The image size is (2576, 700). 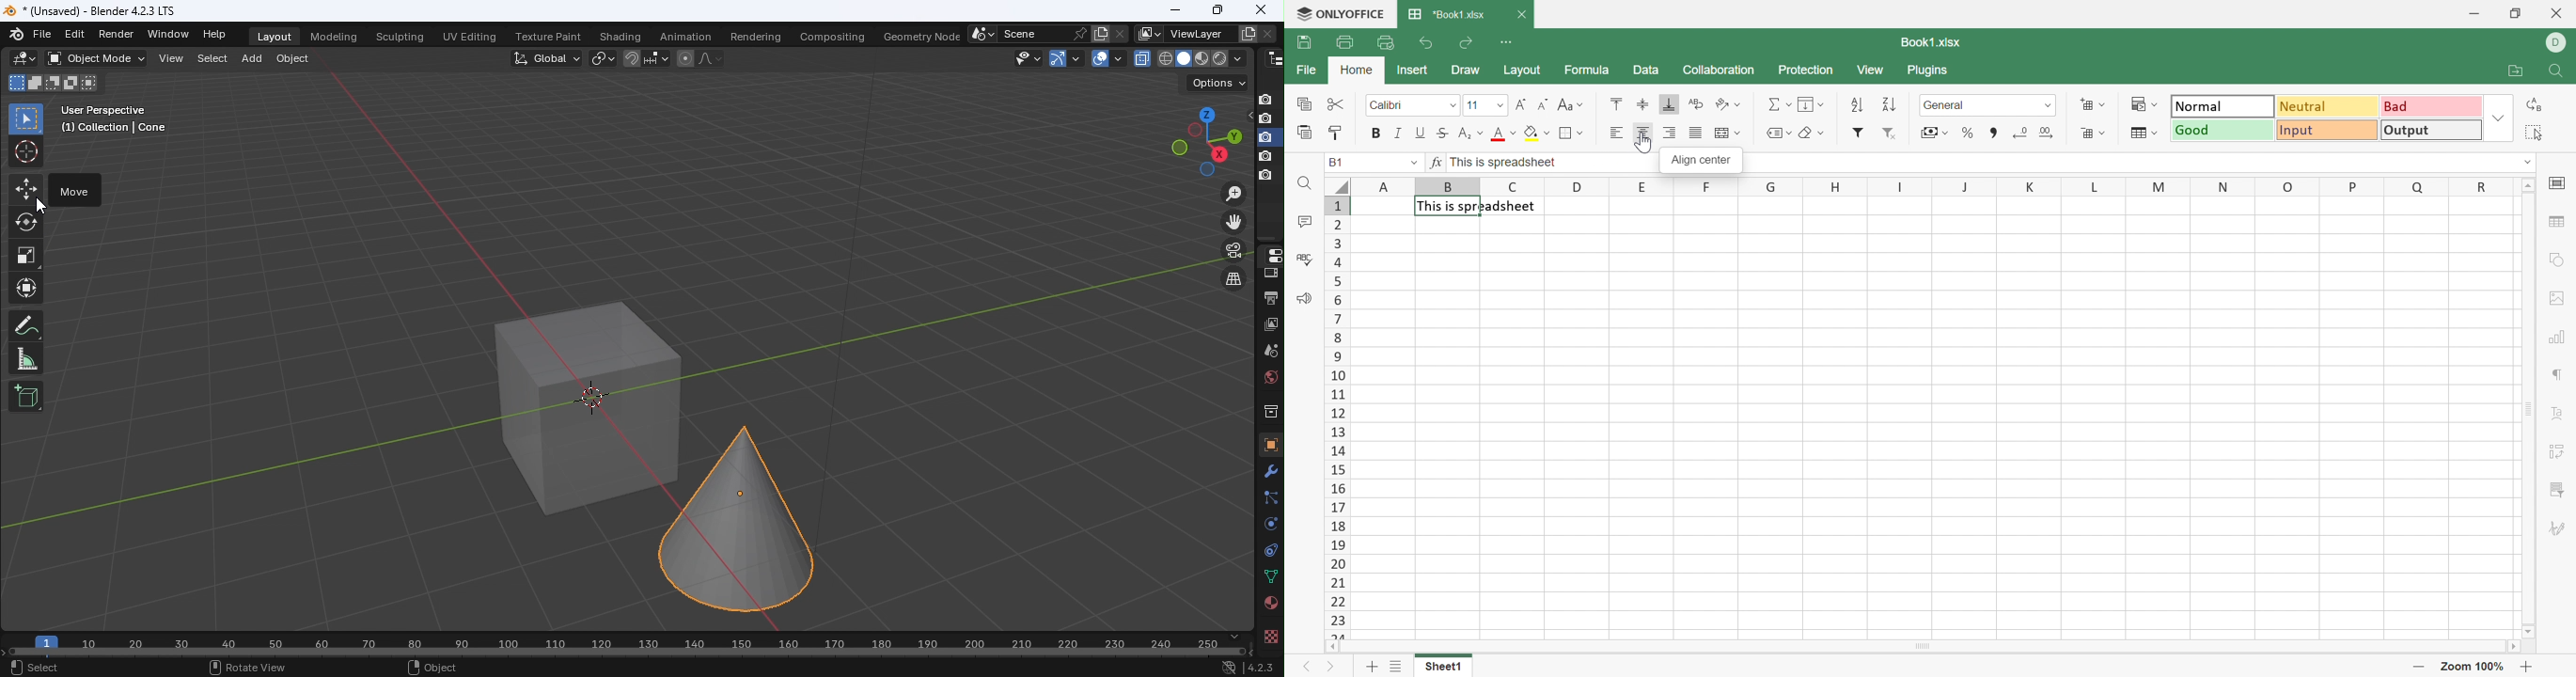 What do you see at coordinates (2556, 454) in the screenshot?
I see `Pivot Table settings` at bounding box center [2556, 454].